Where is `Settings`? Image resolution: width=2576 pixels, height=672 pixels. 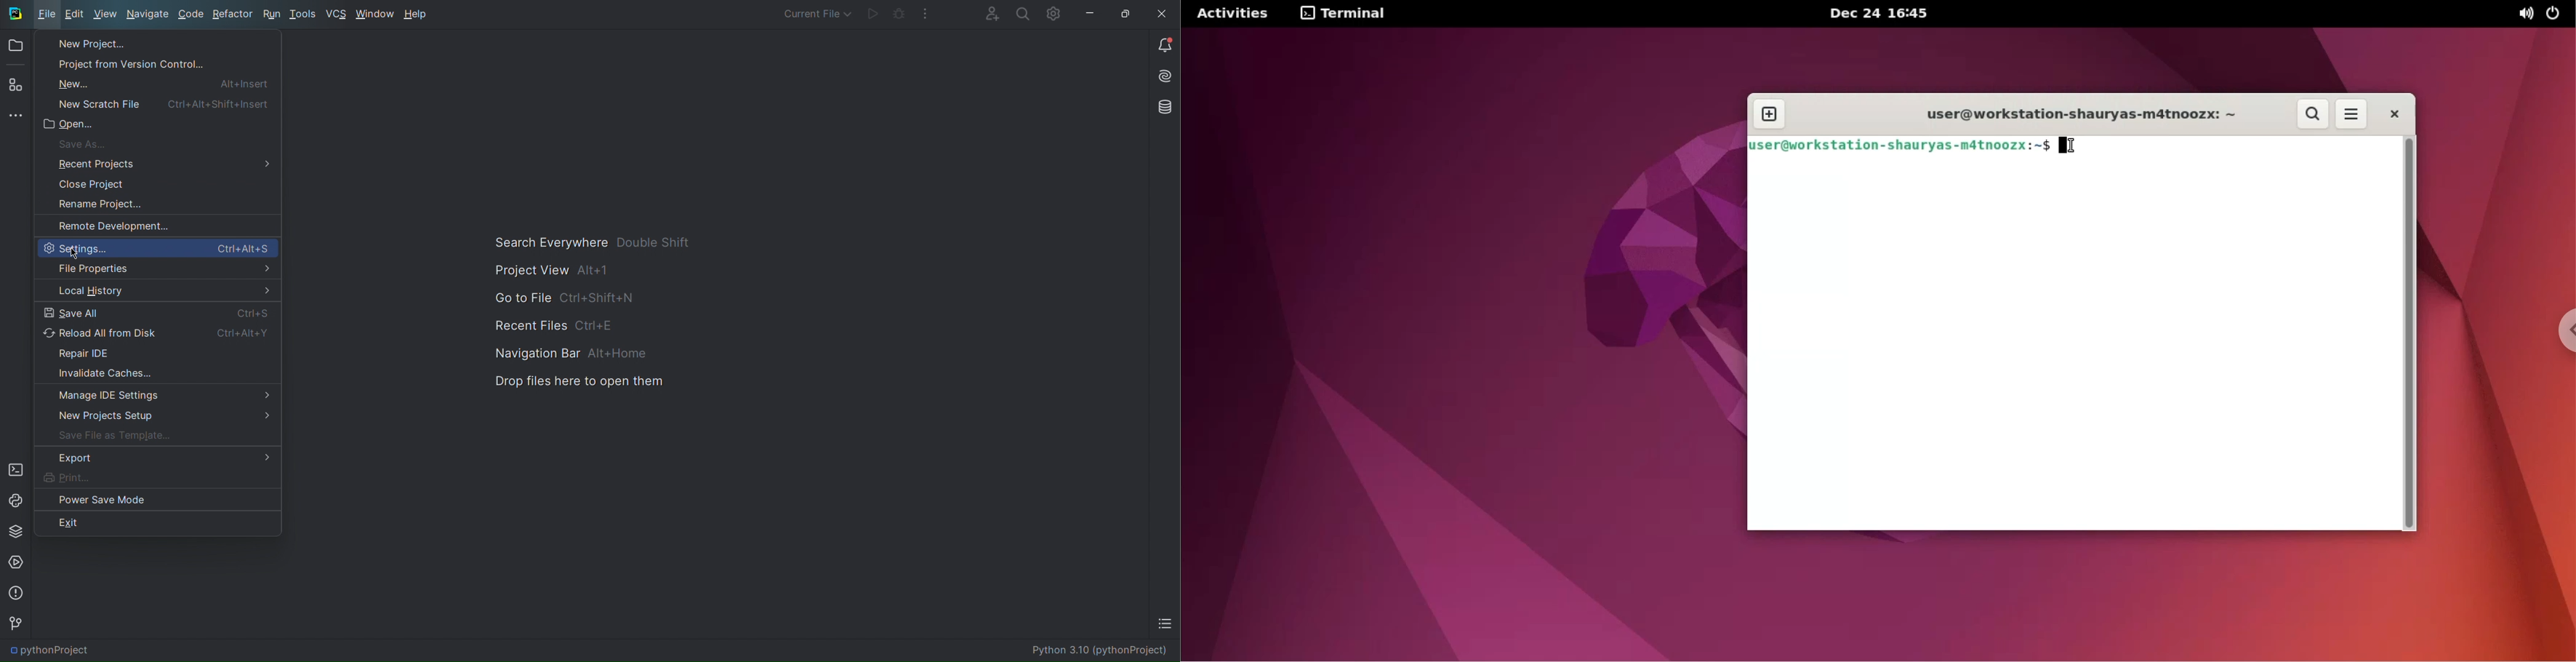 Settings is located at coordinates (157, 246).